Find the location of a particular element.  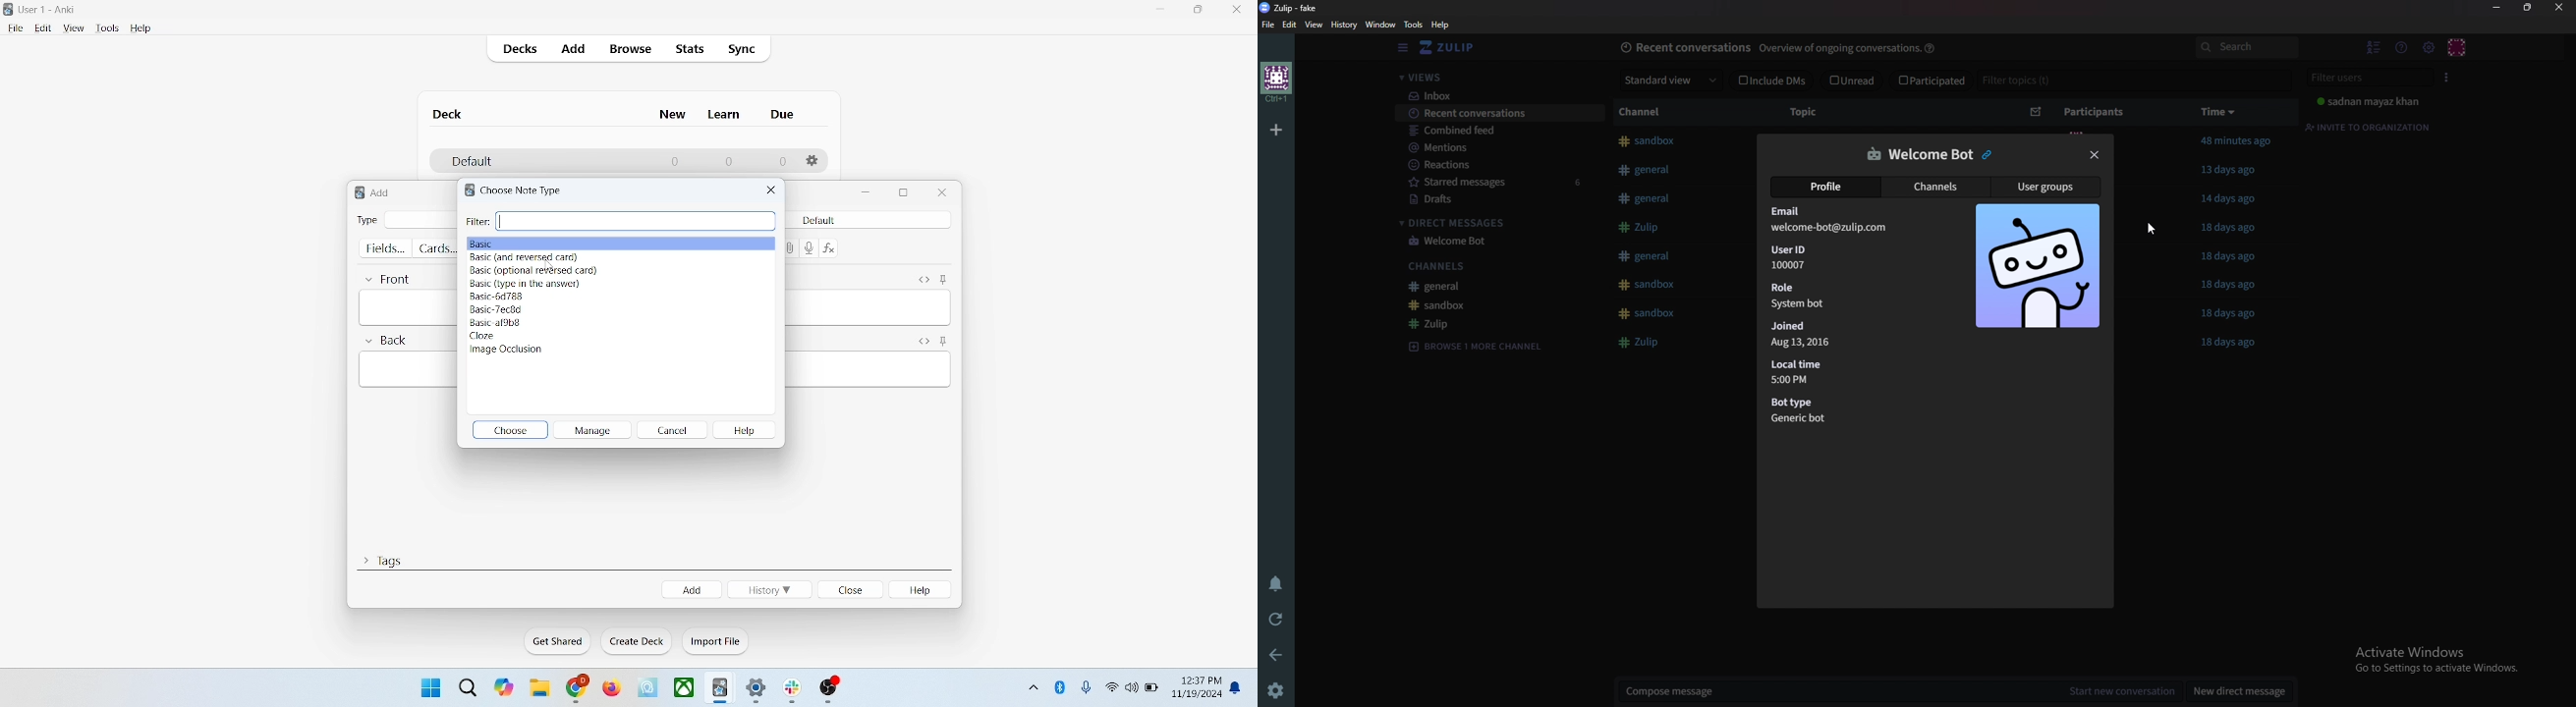

close is located at coordinates (852, 591).